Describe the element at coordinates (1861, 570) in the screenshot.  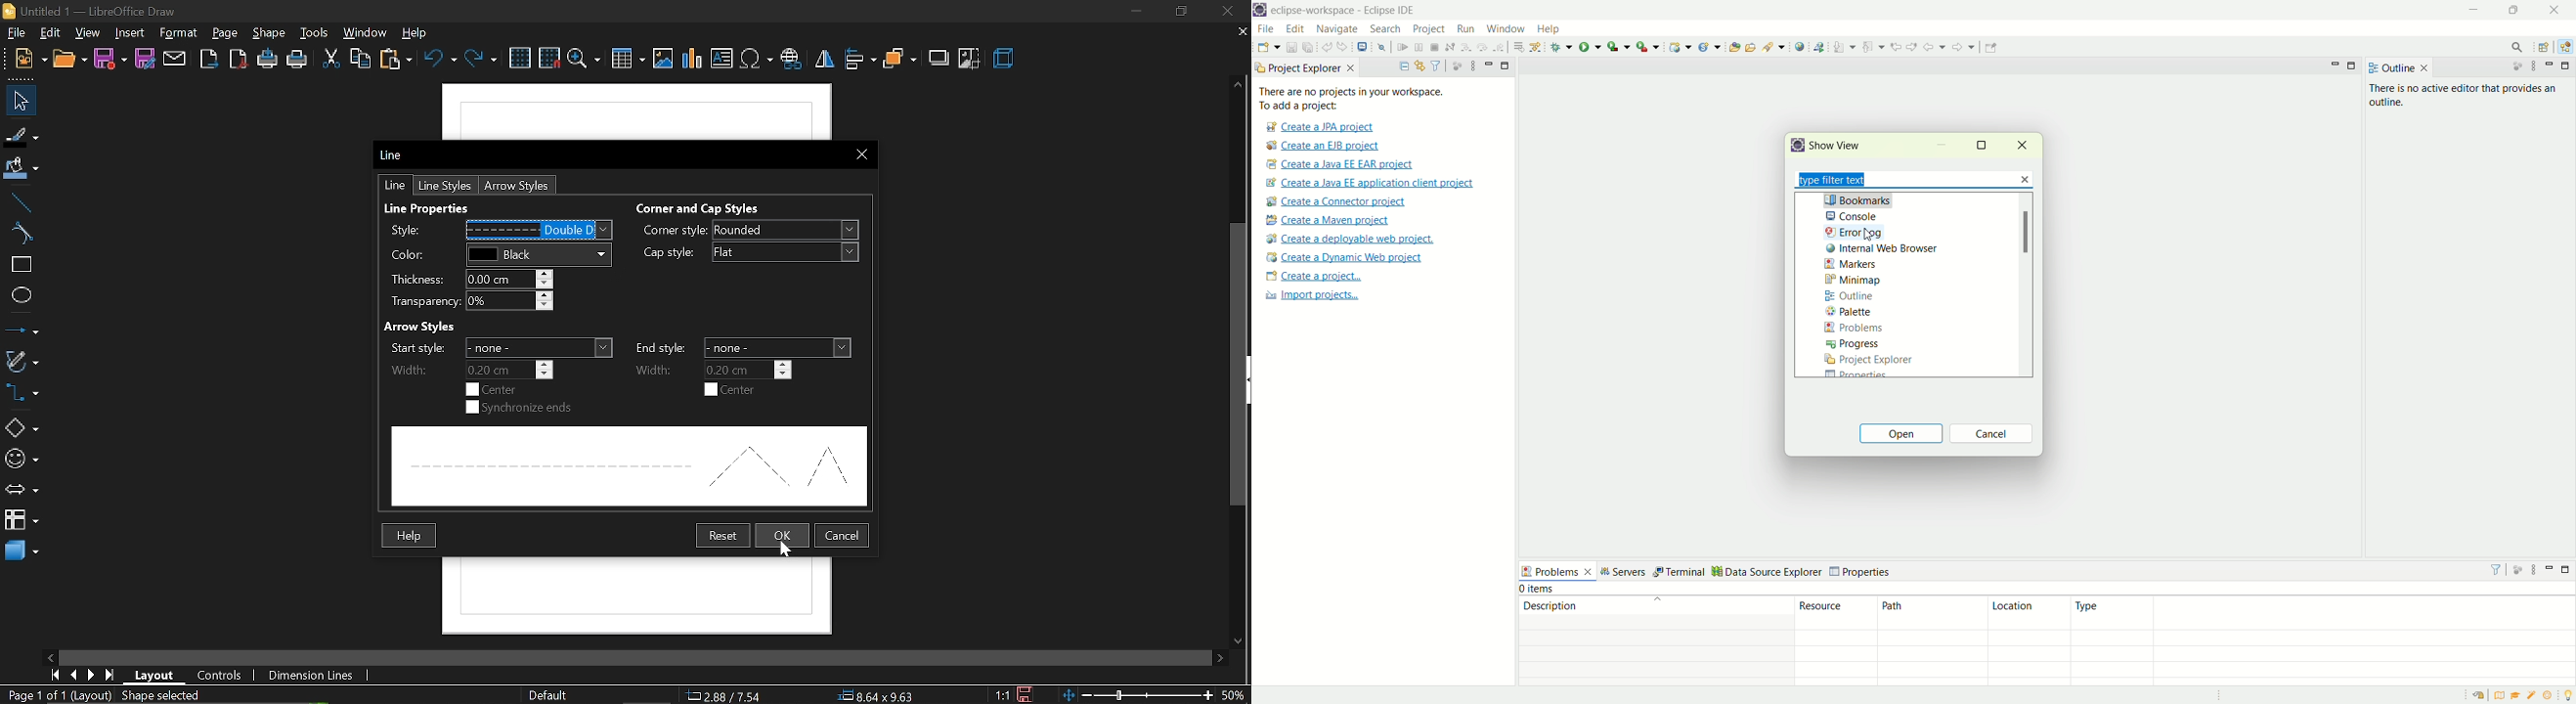
I see `properties` at that location.